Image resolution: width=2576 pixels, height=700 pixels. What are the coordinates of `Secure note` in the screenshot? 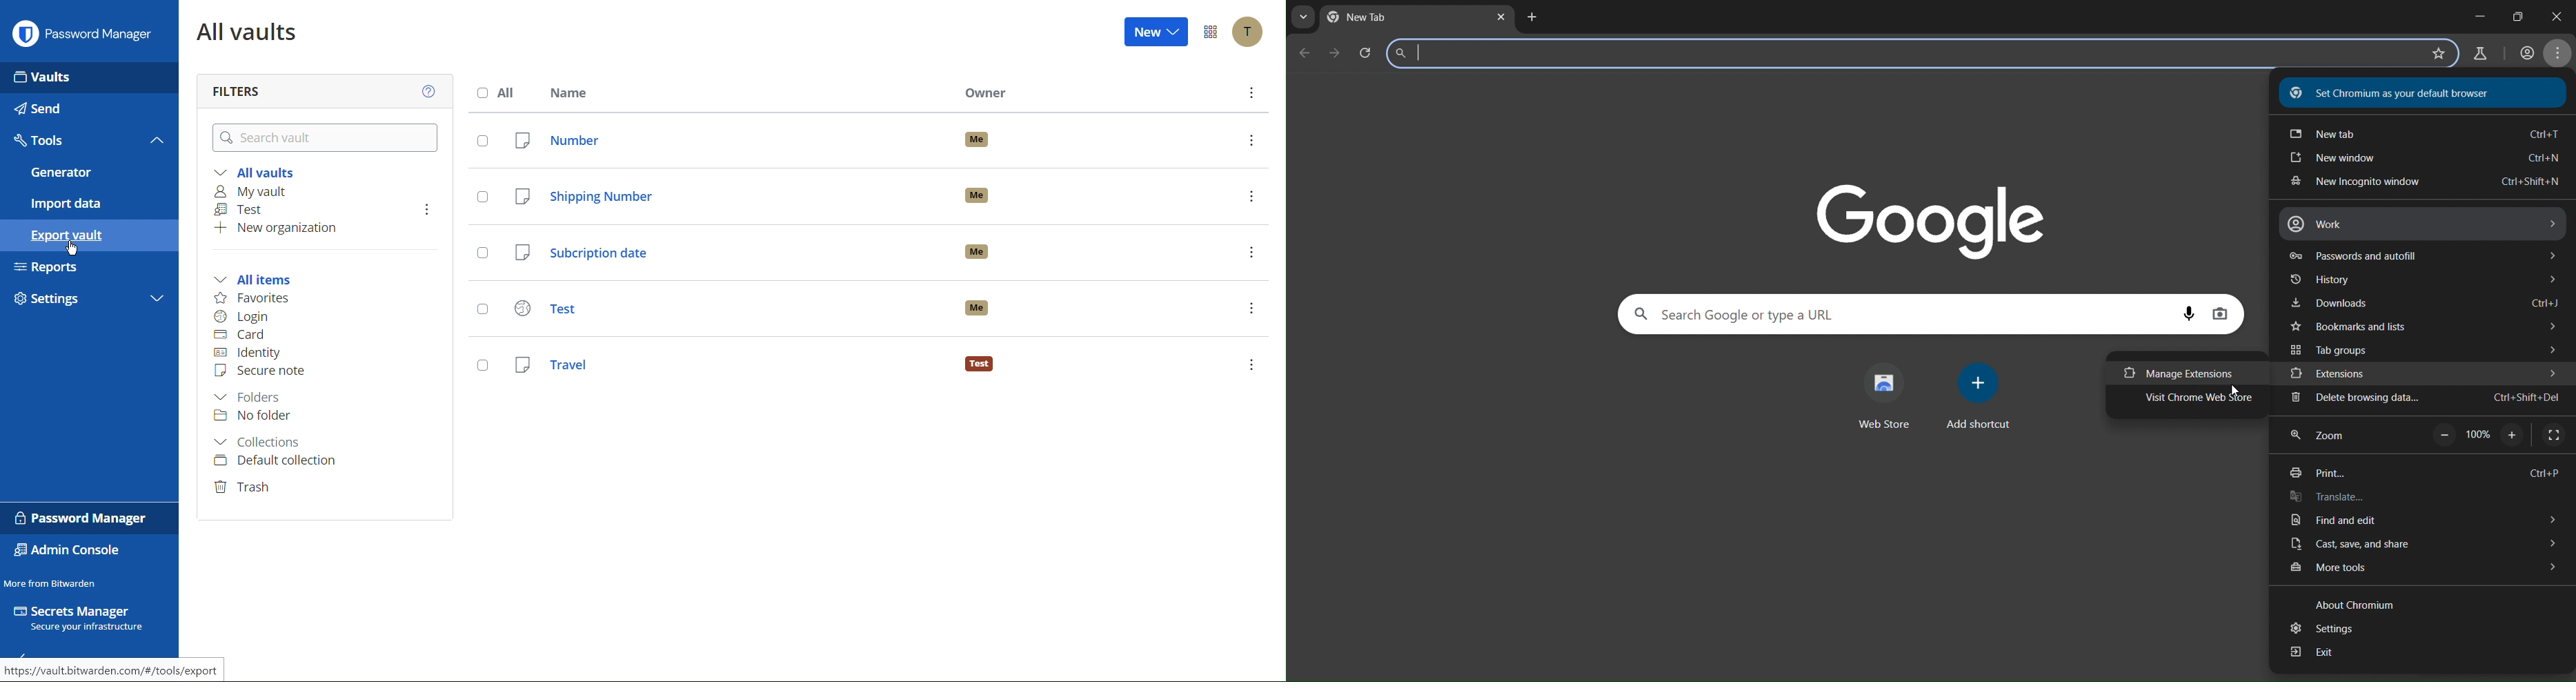 It's located at (264, 372).